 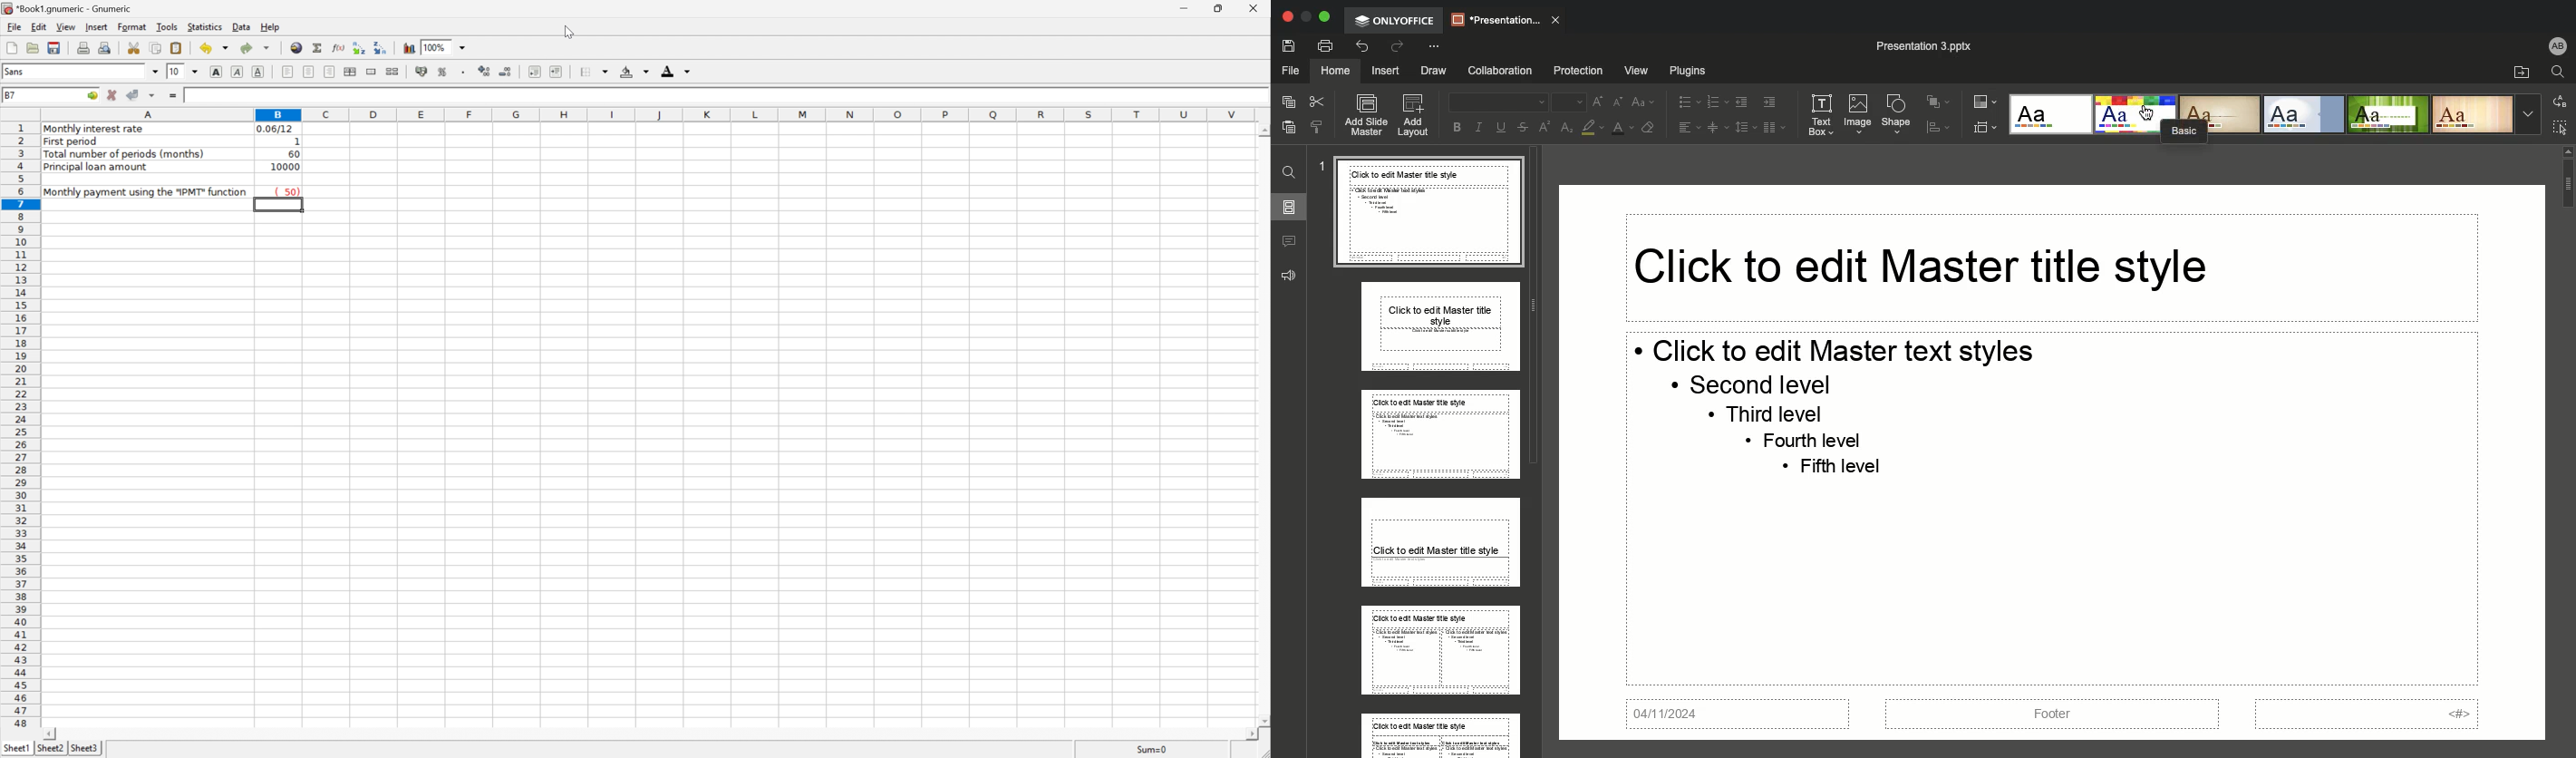 What do you see at coordinates (295, 47) in the screenshot?
I see `Insert a hyperlink` at bounding box center [295, 47].